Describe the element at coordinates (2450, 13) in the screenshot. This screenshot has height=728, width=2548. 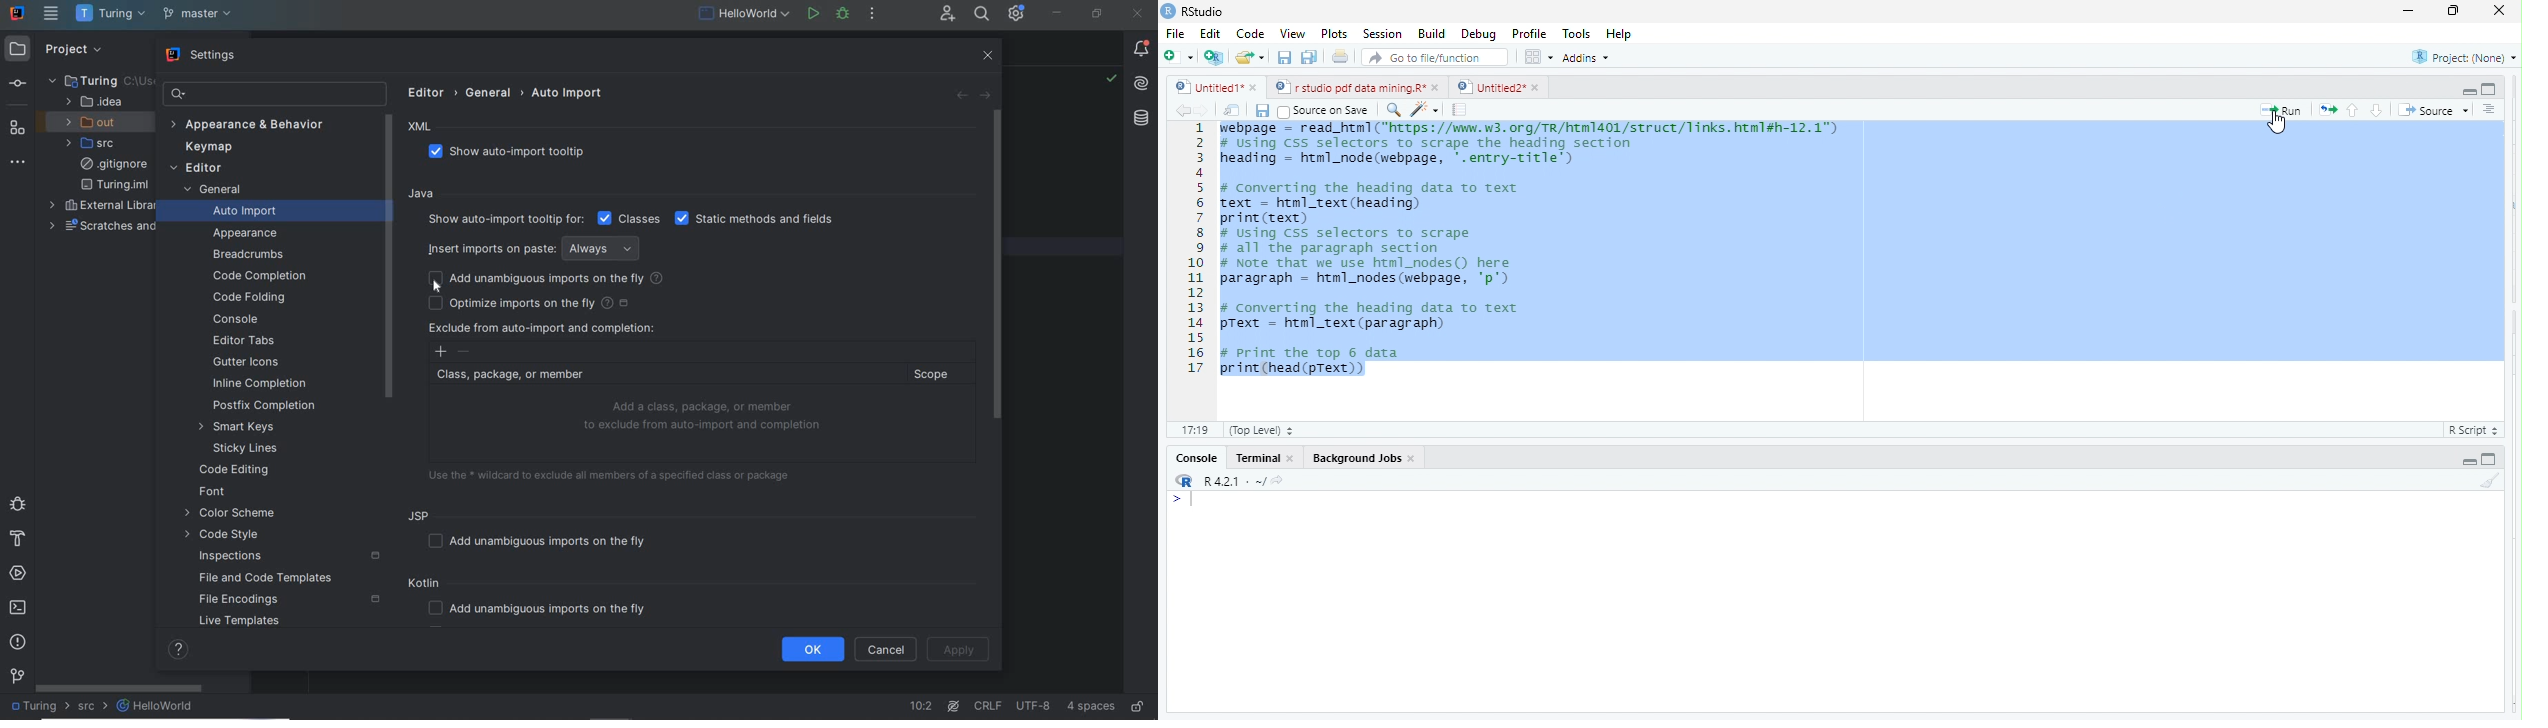
I see `minimize` at that location.